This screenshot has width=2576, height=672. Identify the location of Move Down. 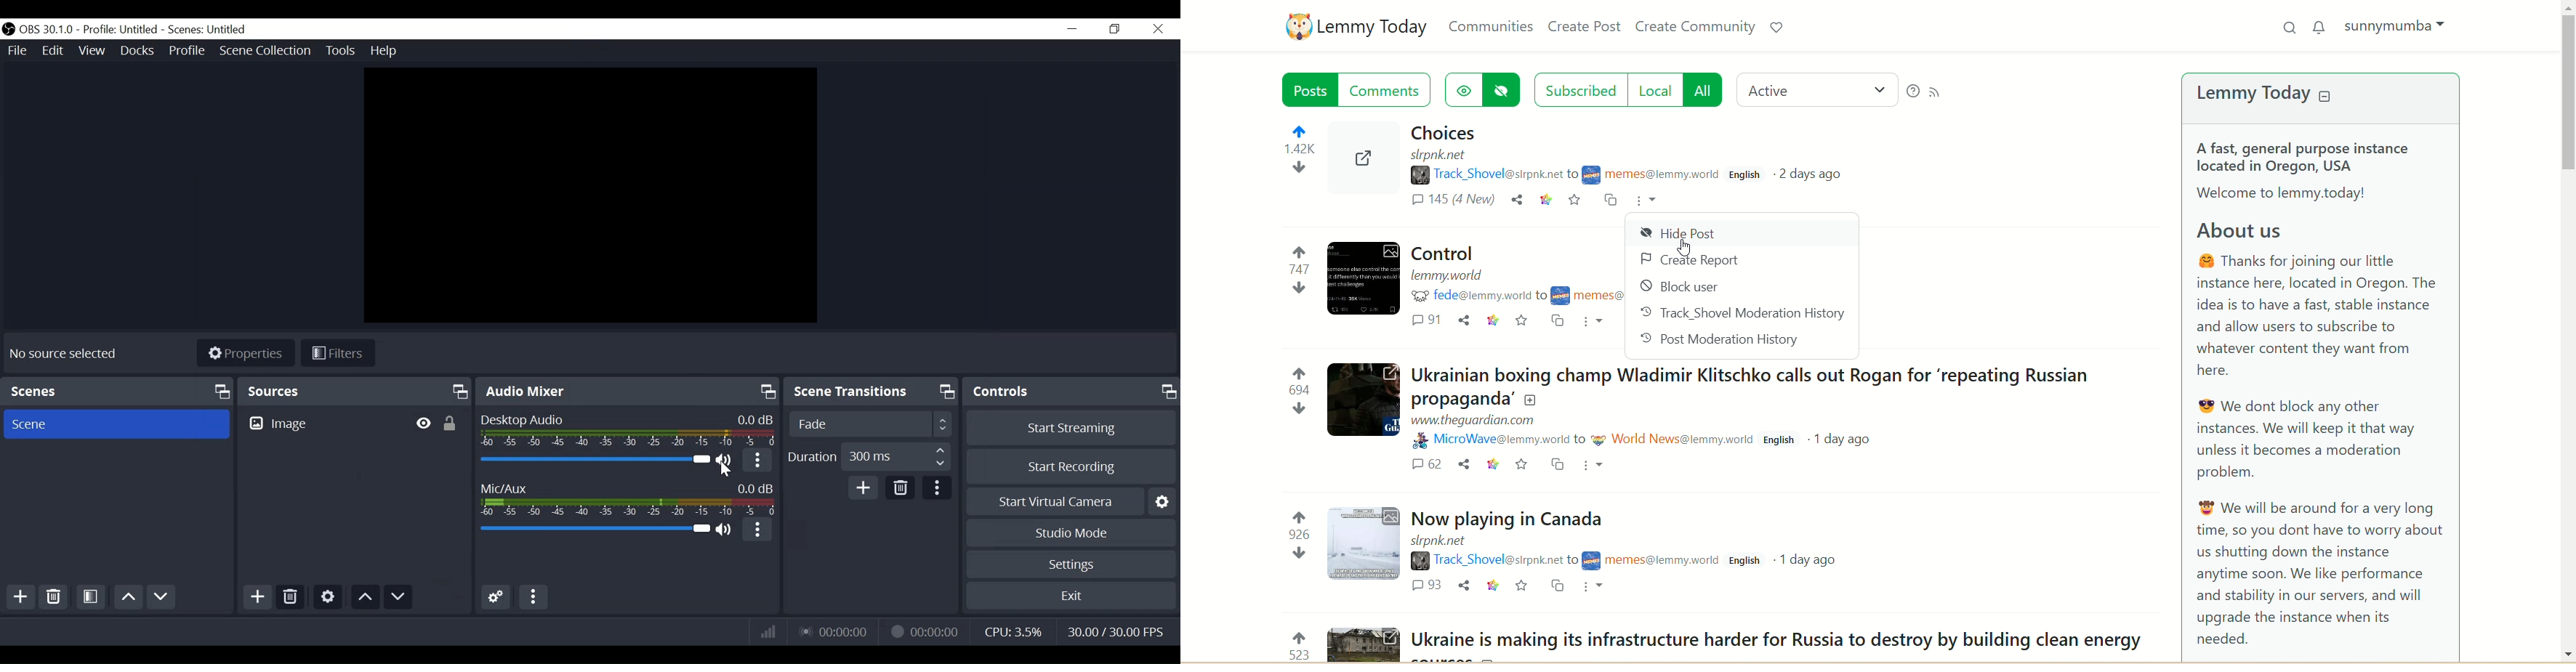
(161, 597).